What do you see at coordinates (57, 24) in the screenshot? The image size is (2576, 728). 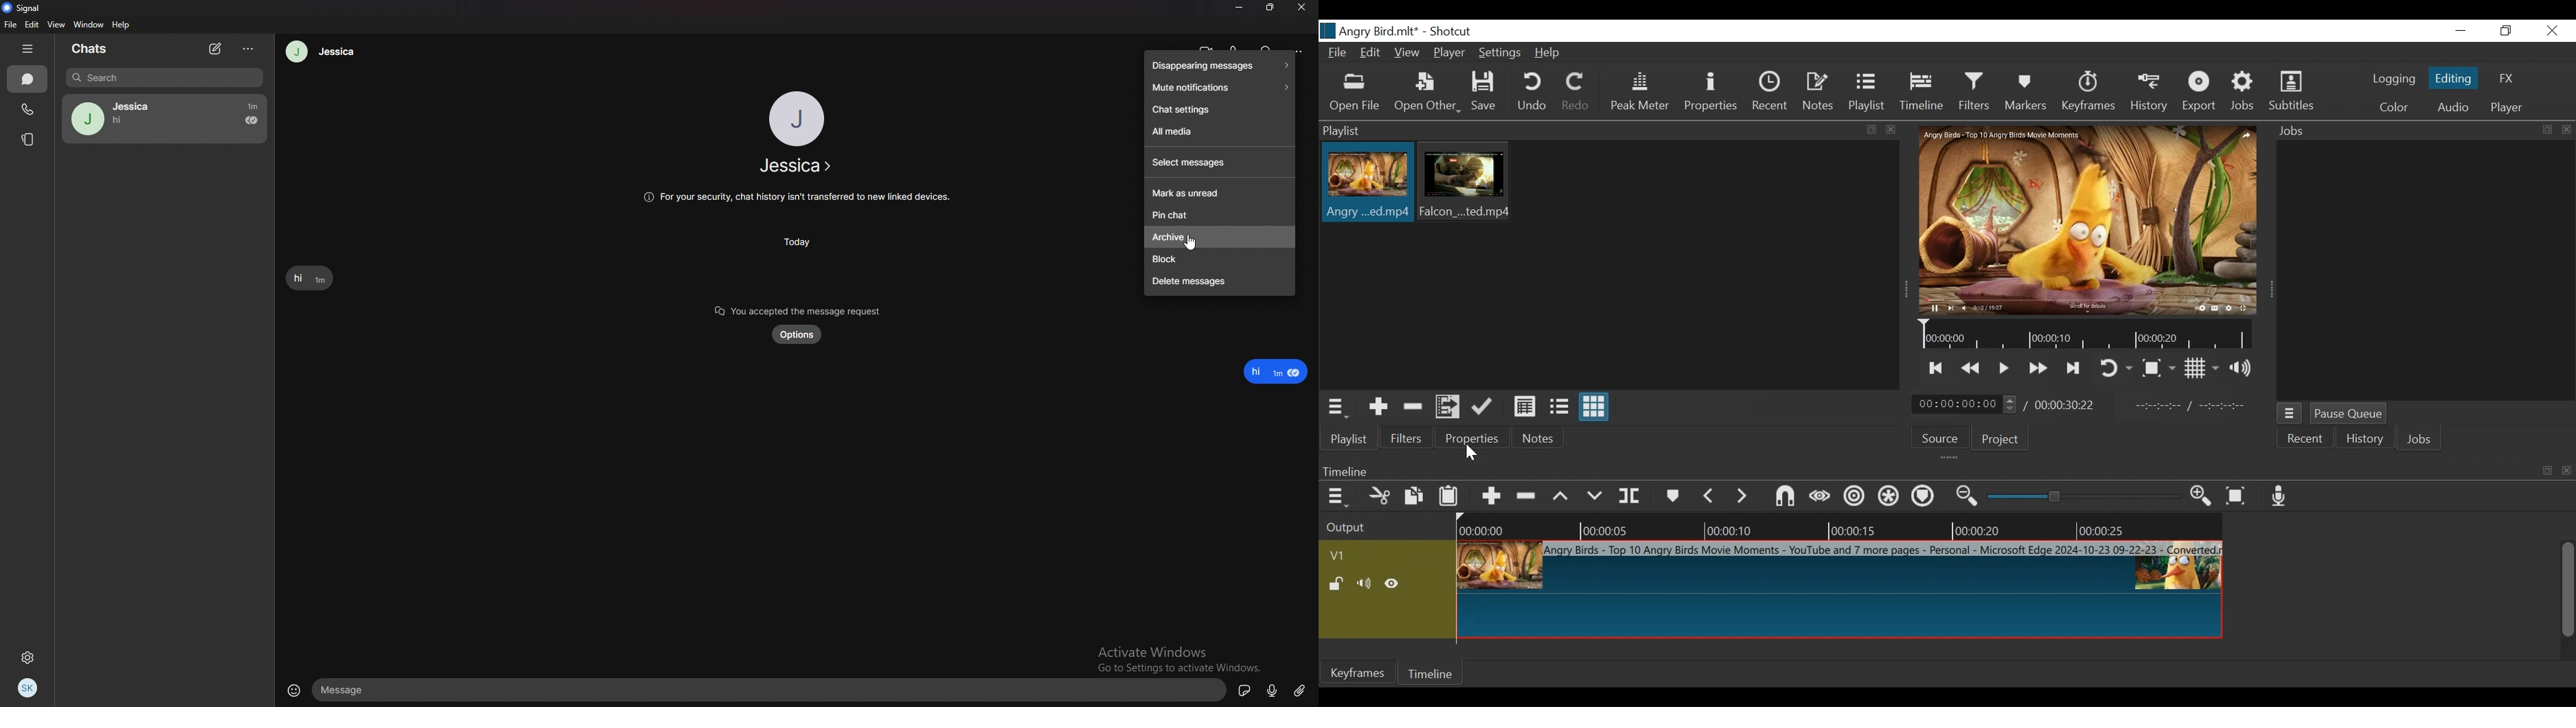 I see `view` at bounding box center [57, 24].